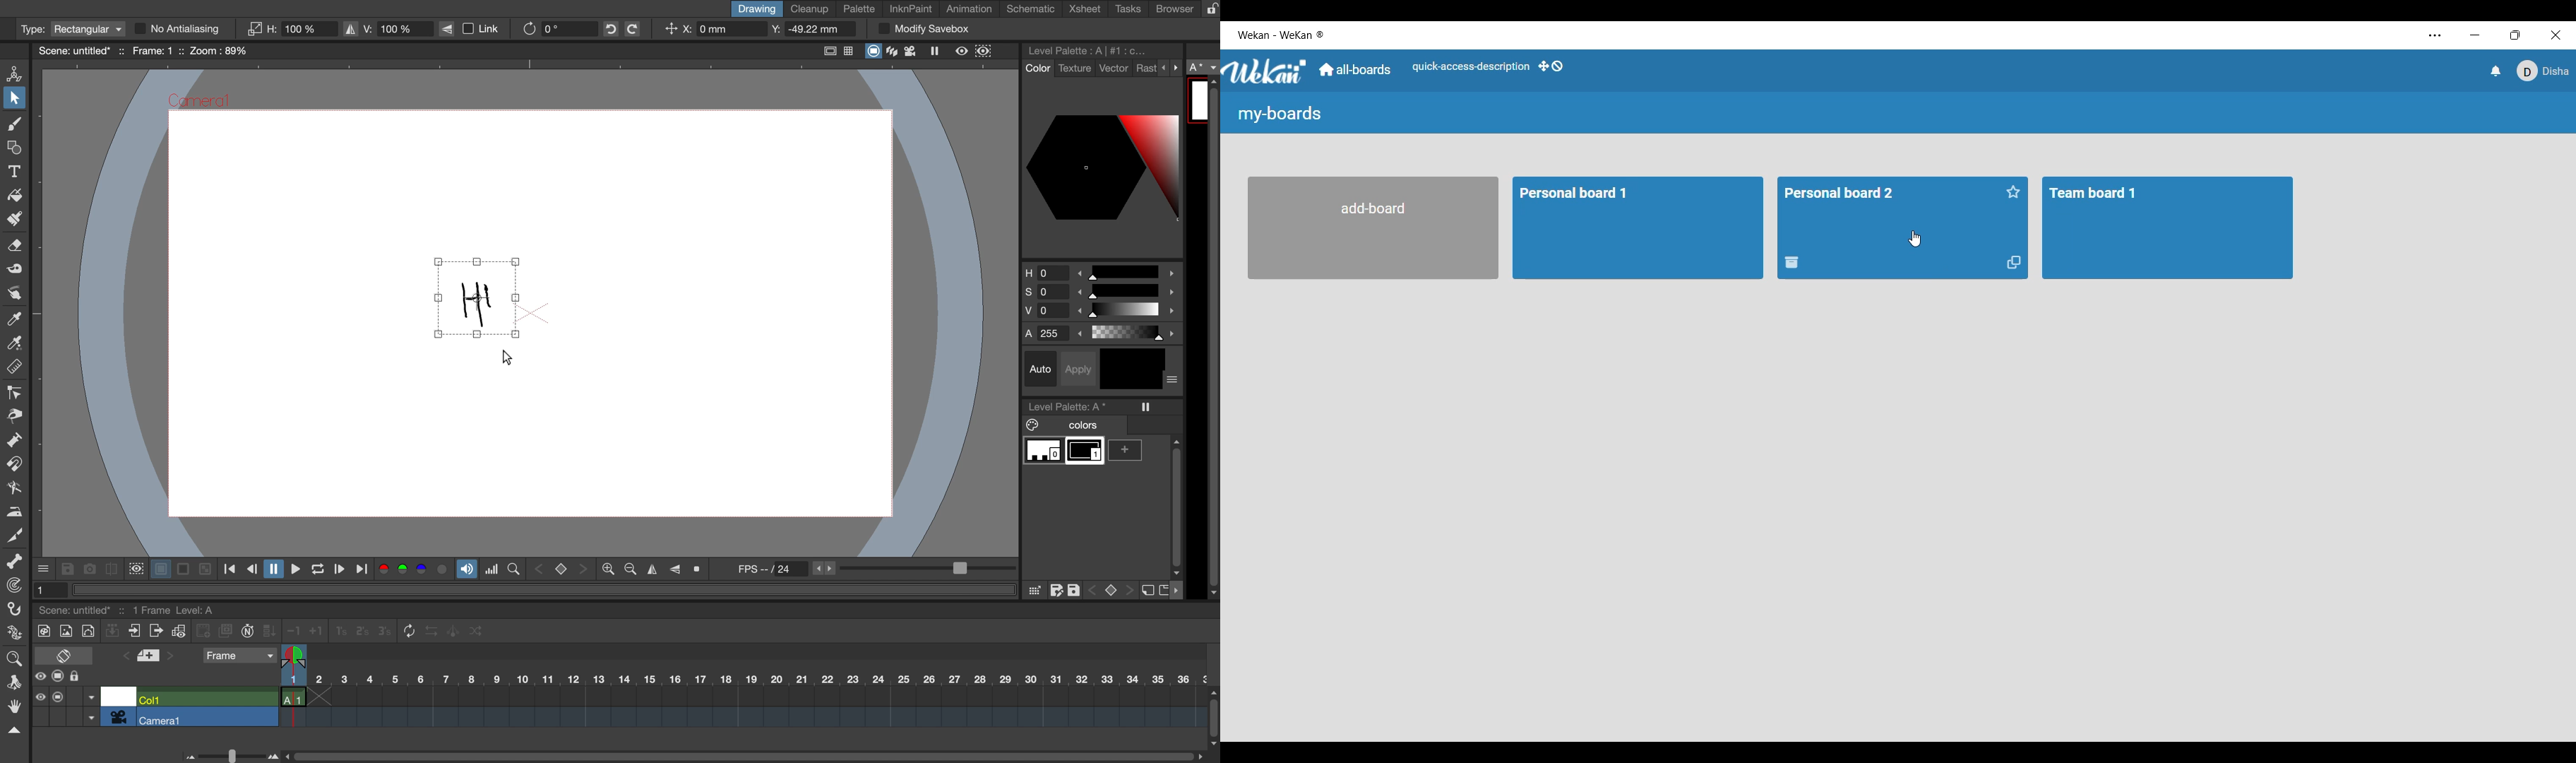  What do you see at coordinates (1888, 201) in the screenshot?
I see `Personal board 2` at bounding box center [1888, 201].